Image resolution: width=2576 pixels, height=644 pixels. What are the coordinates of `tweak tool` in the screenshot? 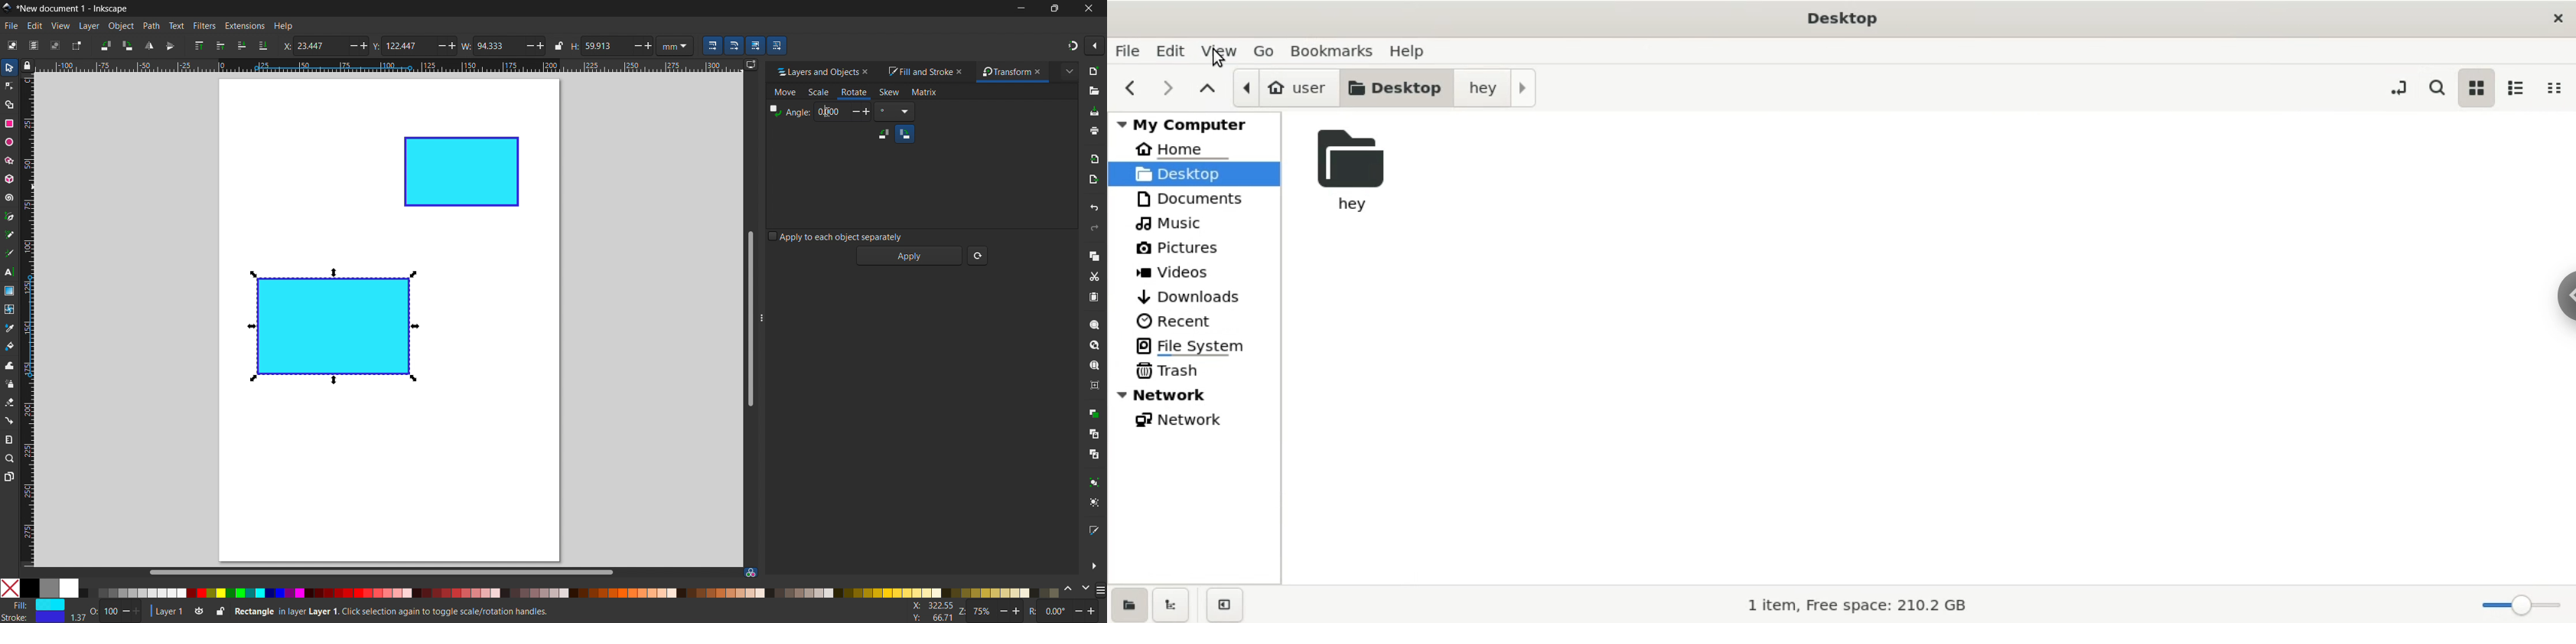 It's located at (9, 365).